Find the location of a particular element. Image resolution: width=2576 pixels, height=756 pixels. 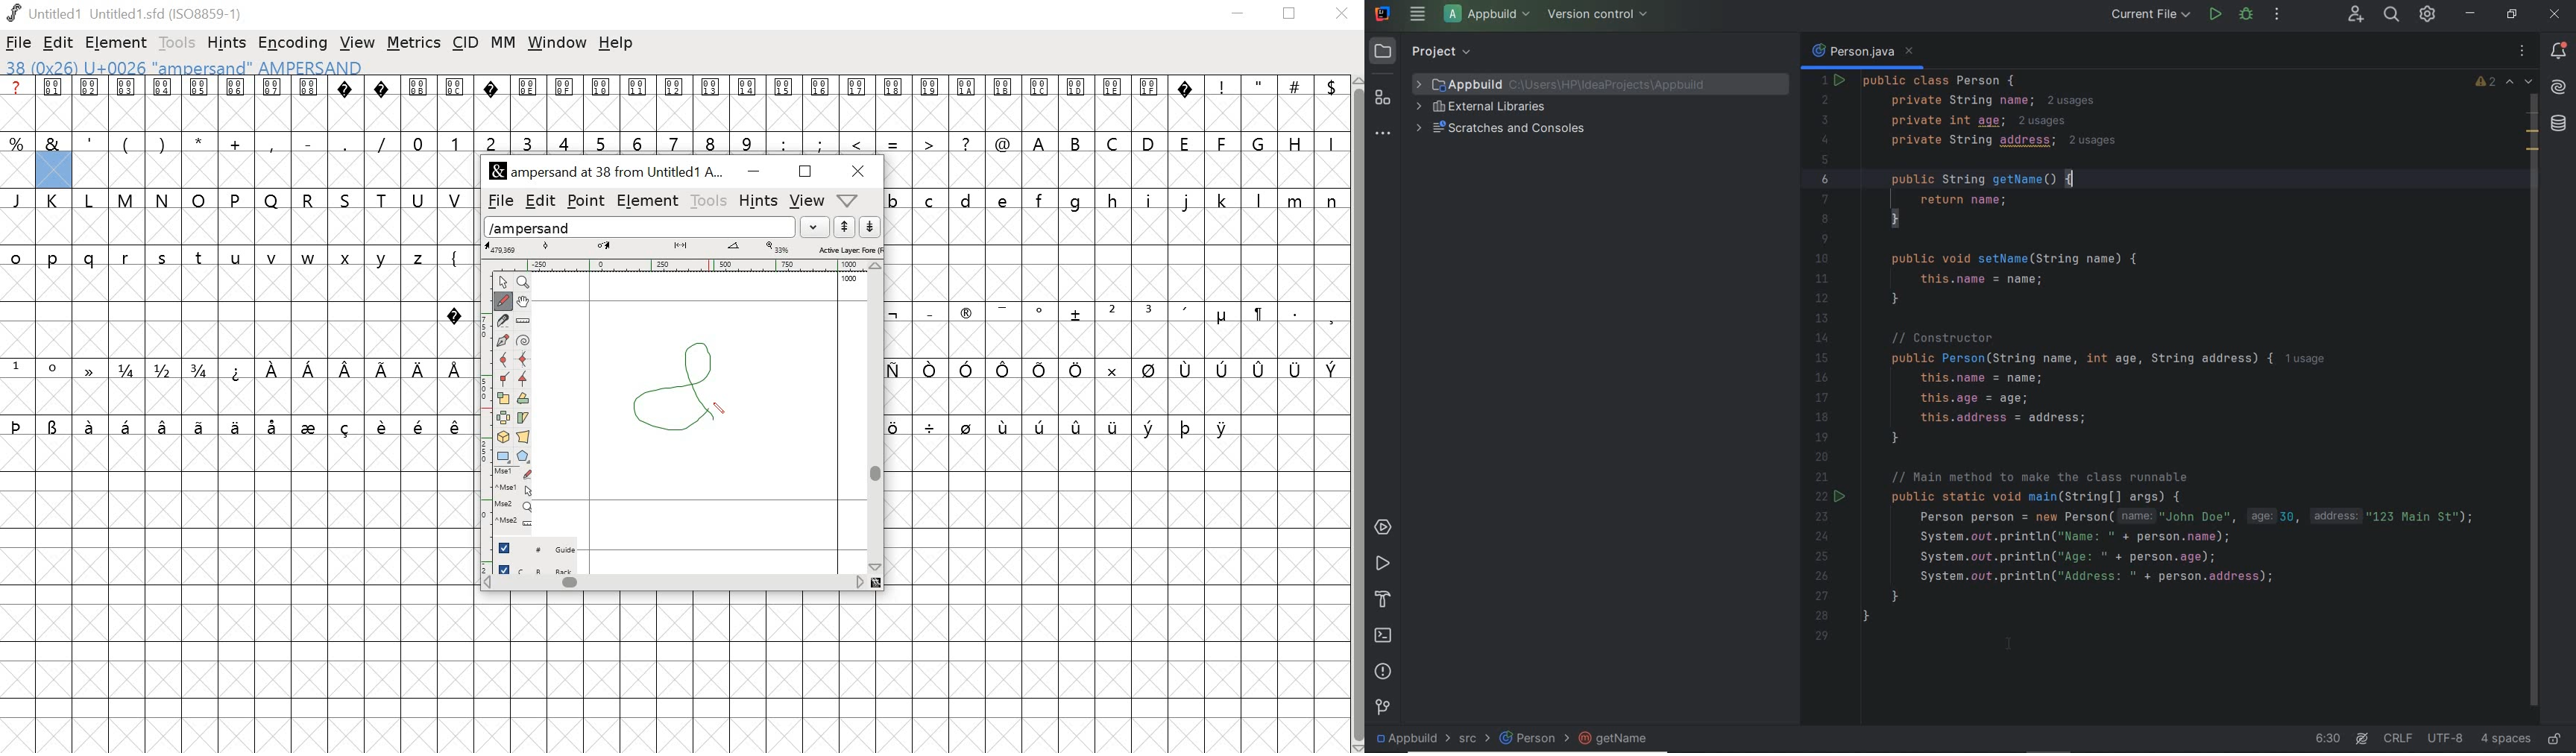

symbol is located at coordinates (1149, 426).